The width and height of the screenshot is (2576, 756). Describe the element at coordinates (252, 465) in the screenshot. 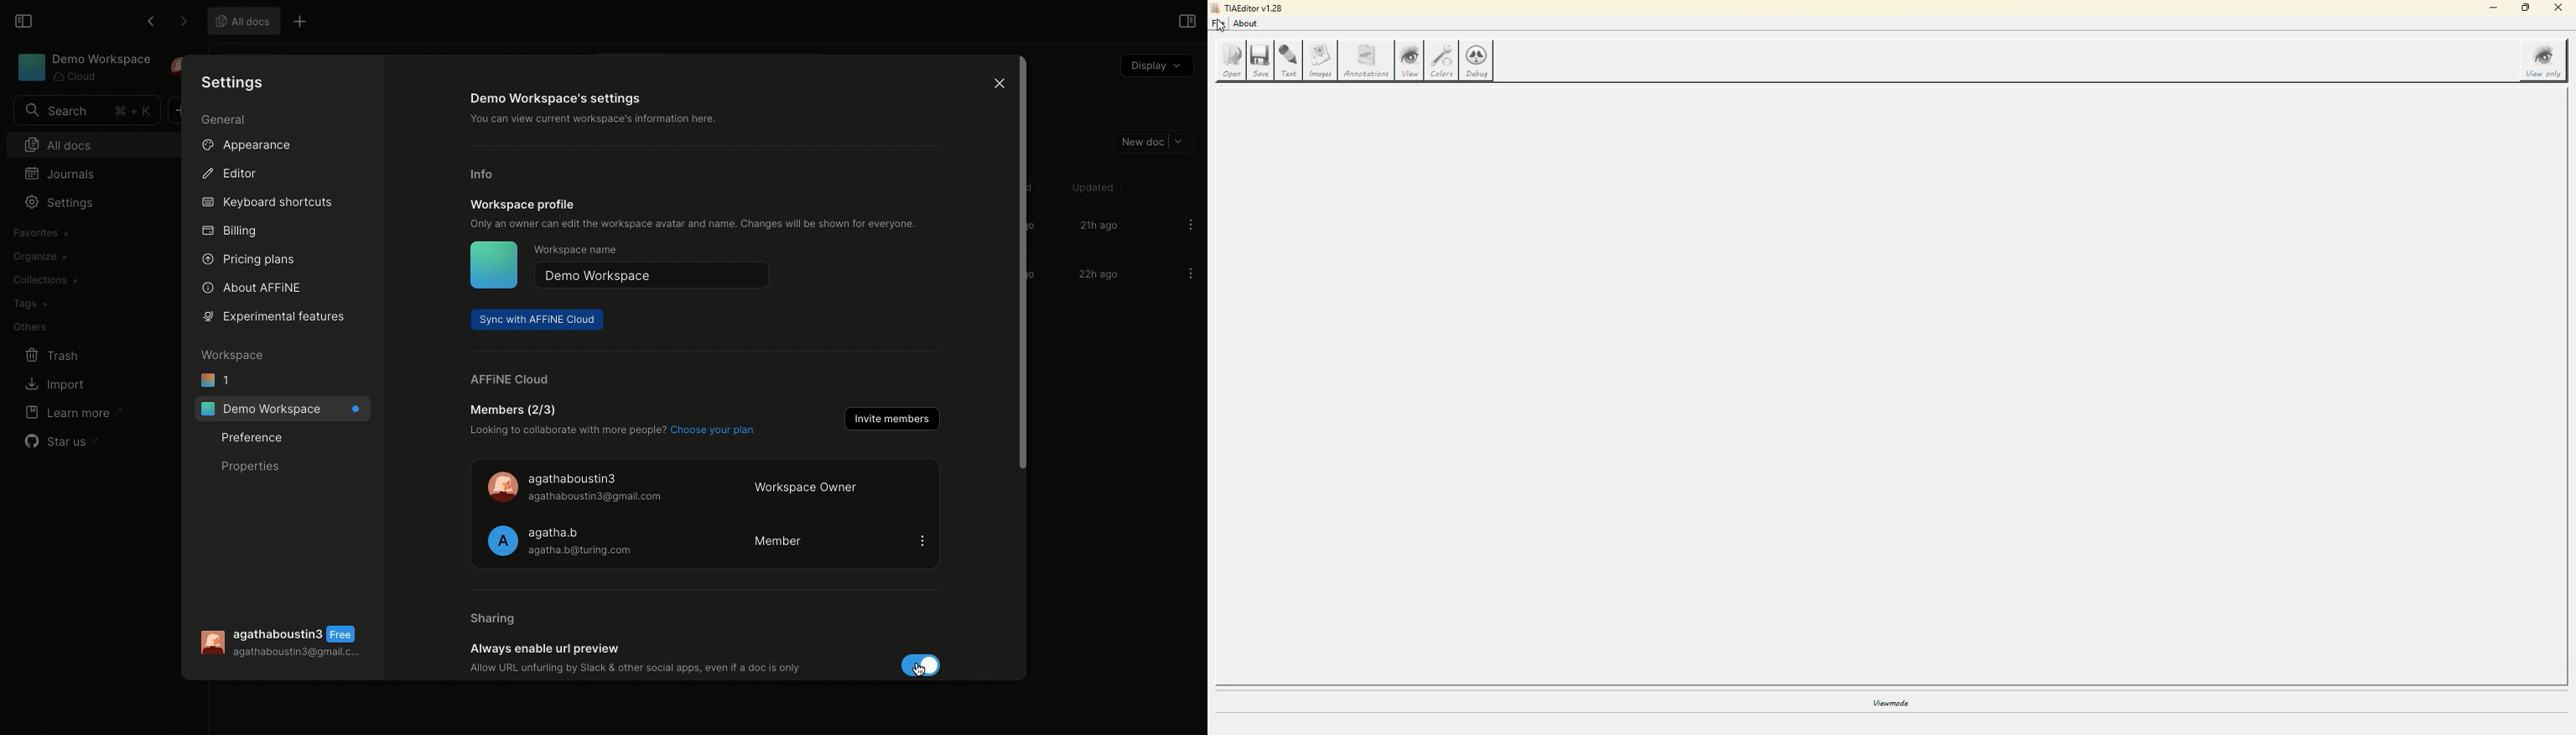

I see `Properties` at that location.